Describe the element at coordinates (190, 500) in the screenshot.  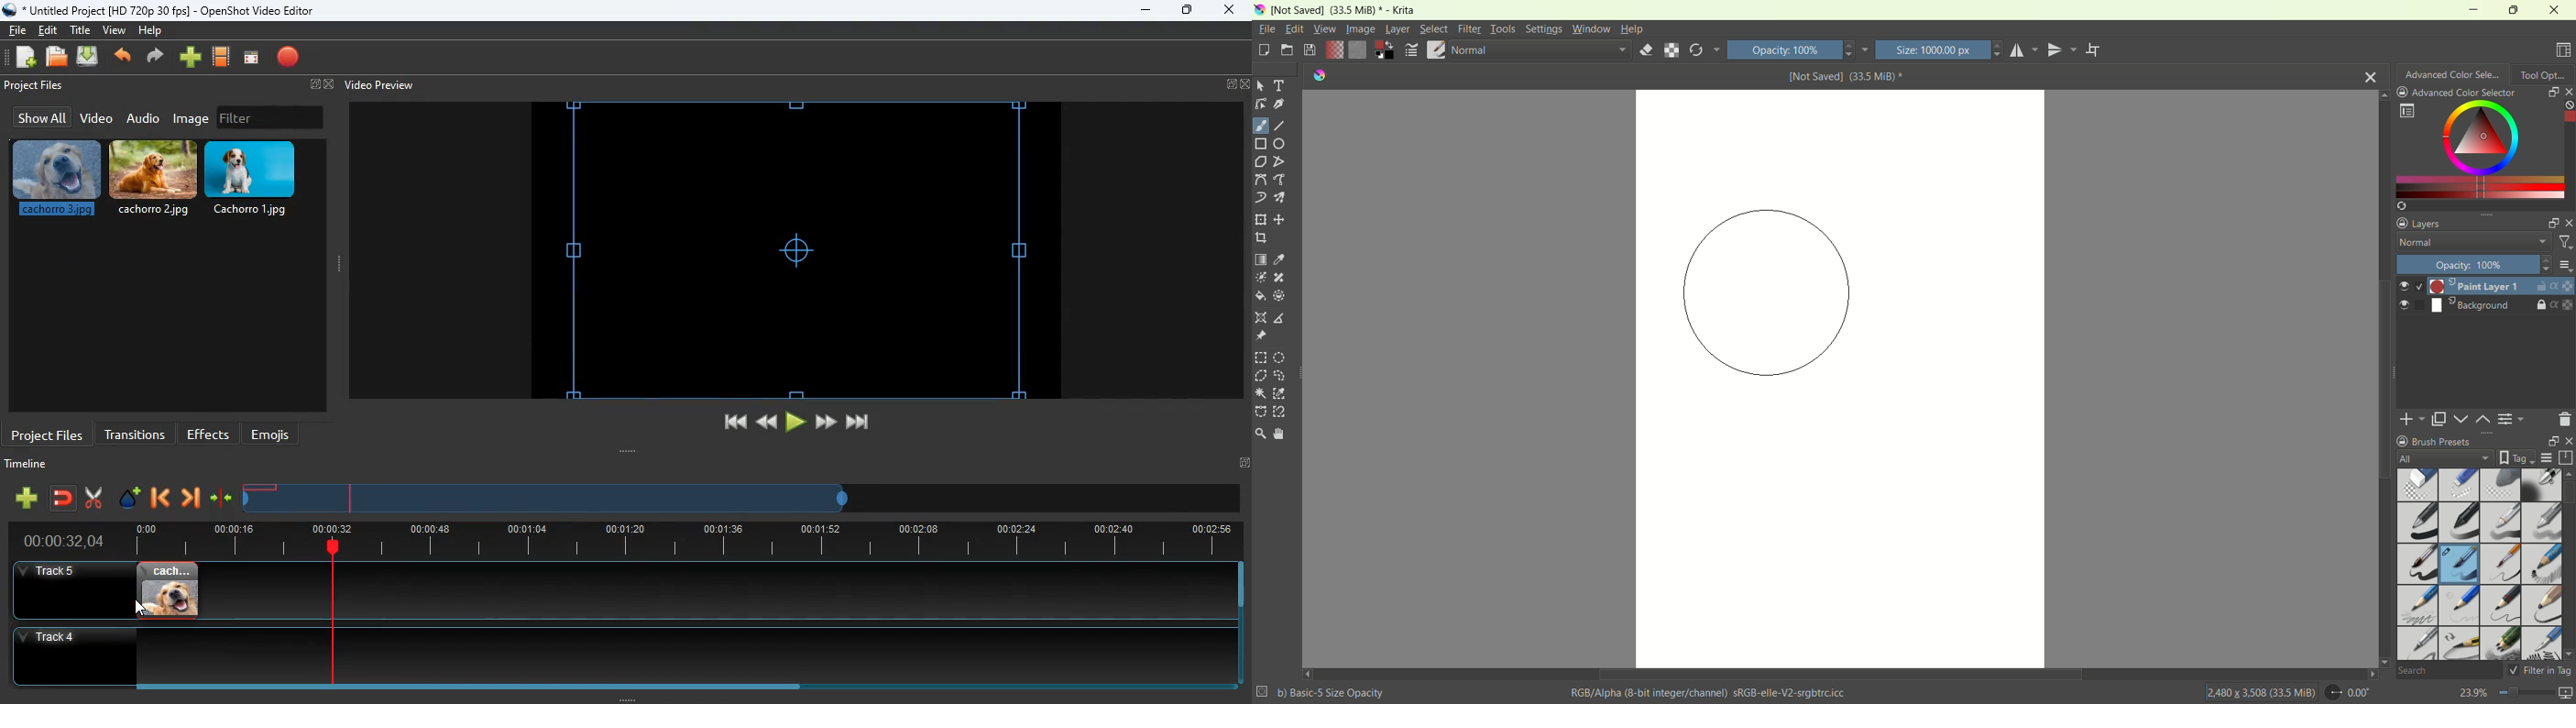
I see `forward` at that location.